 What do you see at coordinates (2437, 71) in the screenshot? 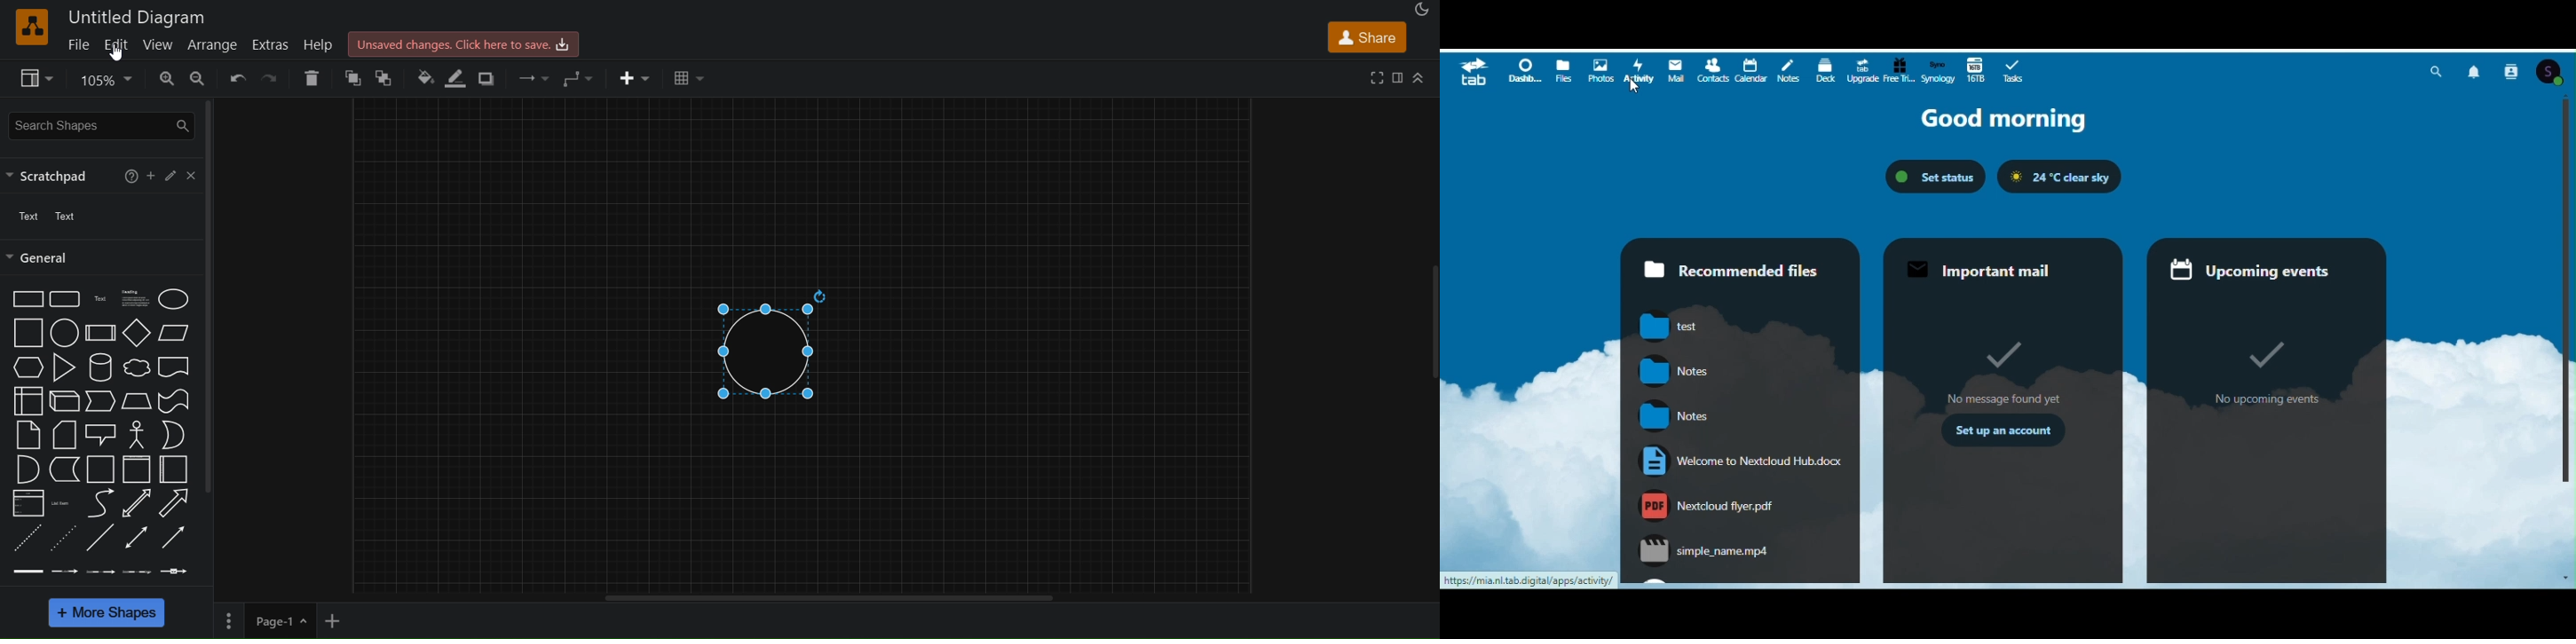
I see `Search` at bounding box center [2437, 71].